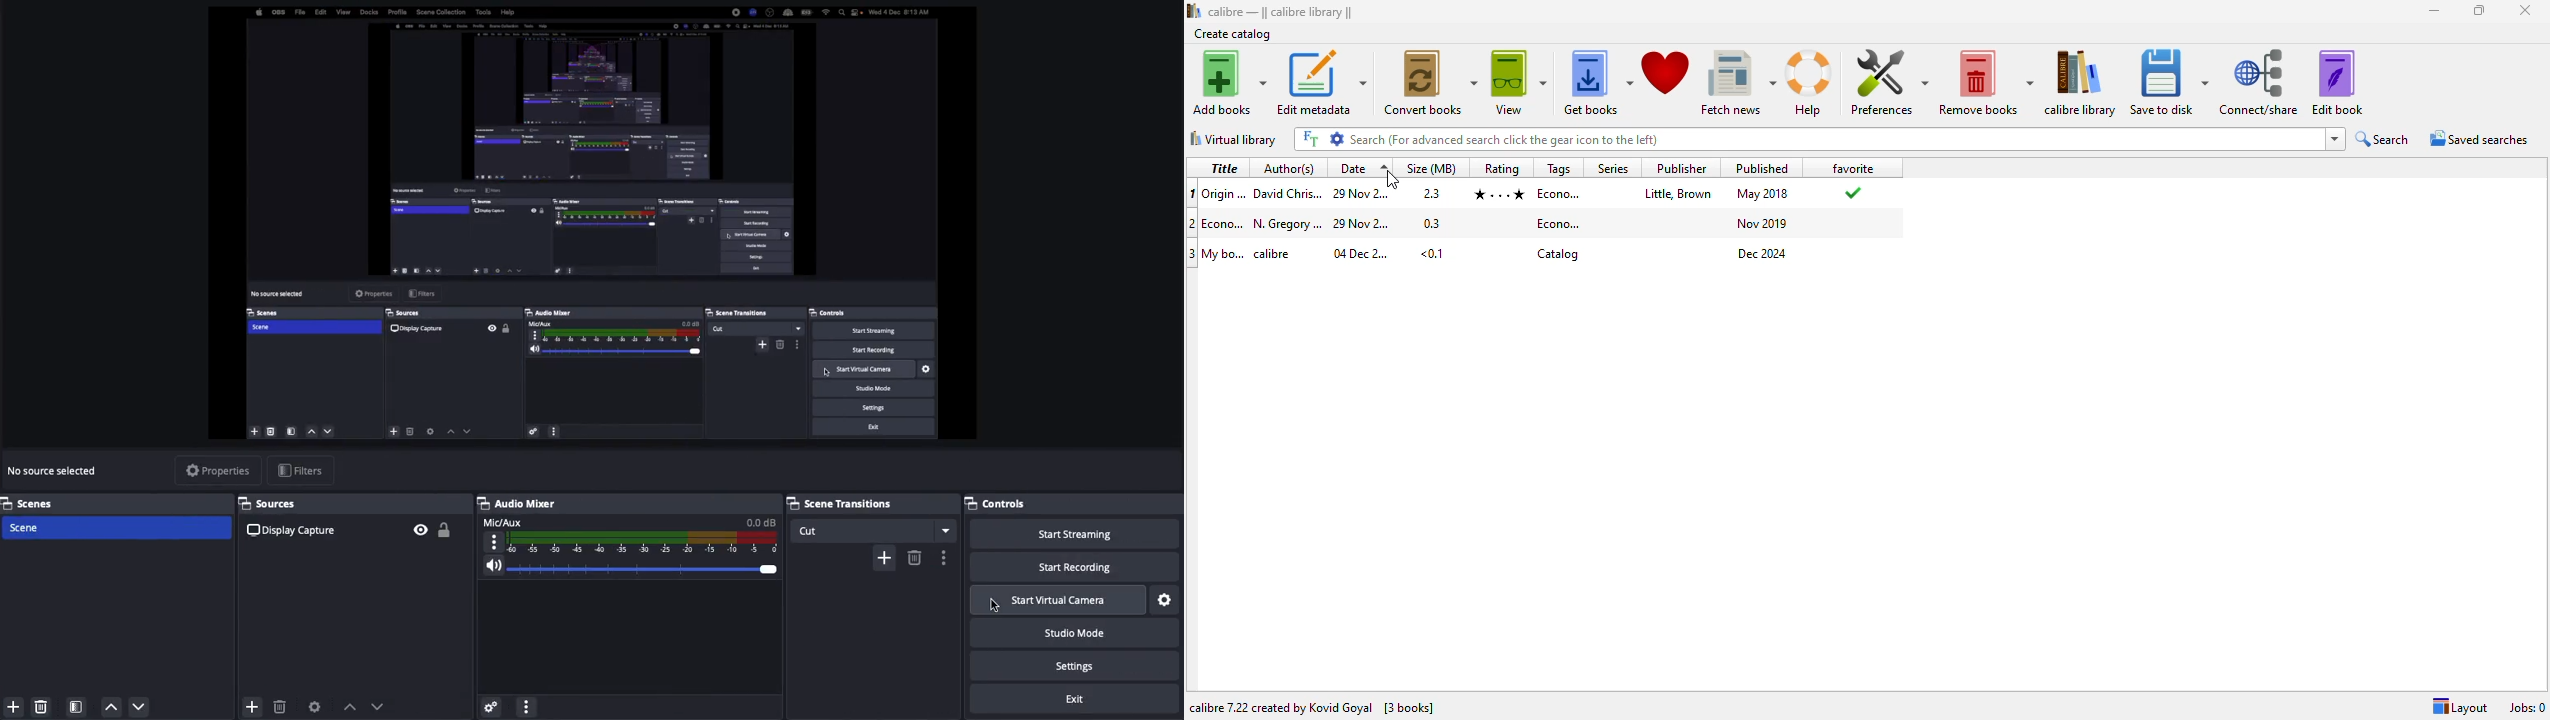 The height and width of the screenshot is (728, 2576). I want to click on date, so click(1362, 167).